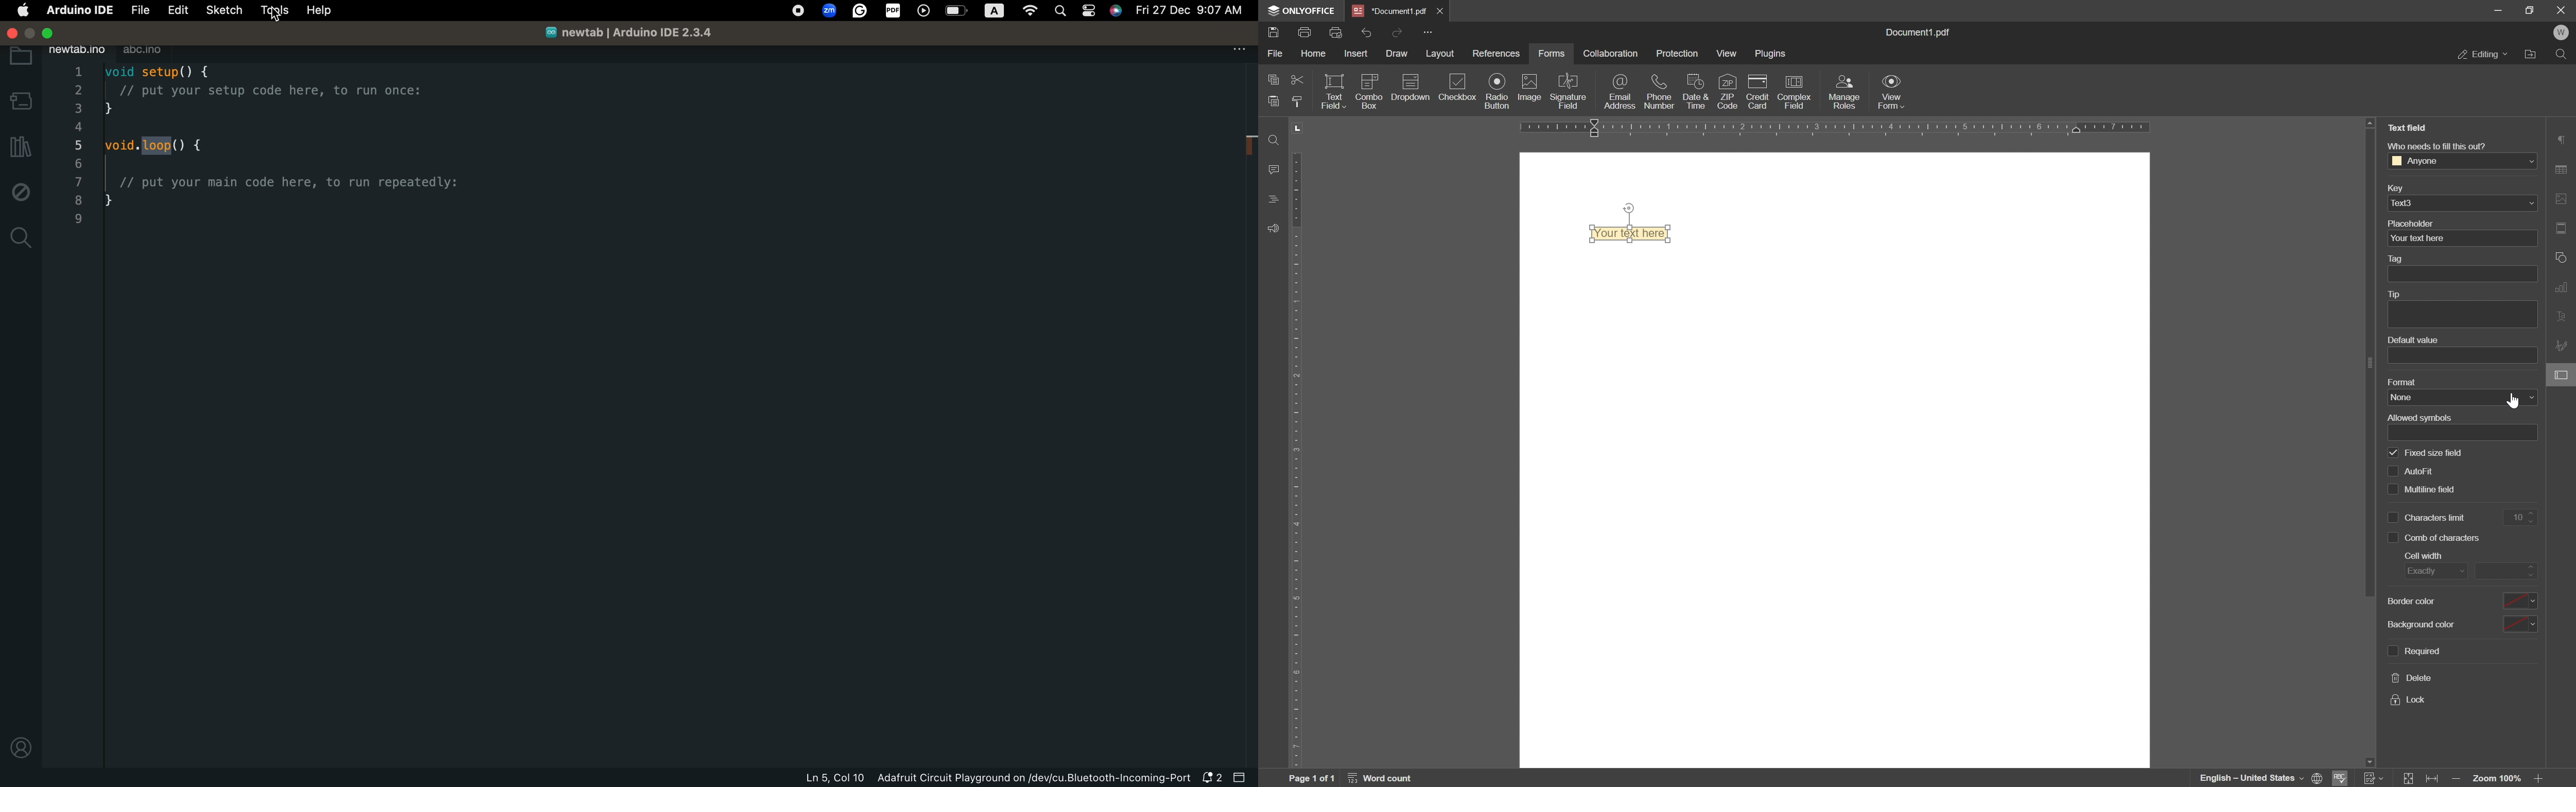 Image resolution: width=2576 pixels, height=812 pixels. What do you see at coordinates (224, 9) in the screenshot?
I see `sketch` at bounding box center [224, 9].